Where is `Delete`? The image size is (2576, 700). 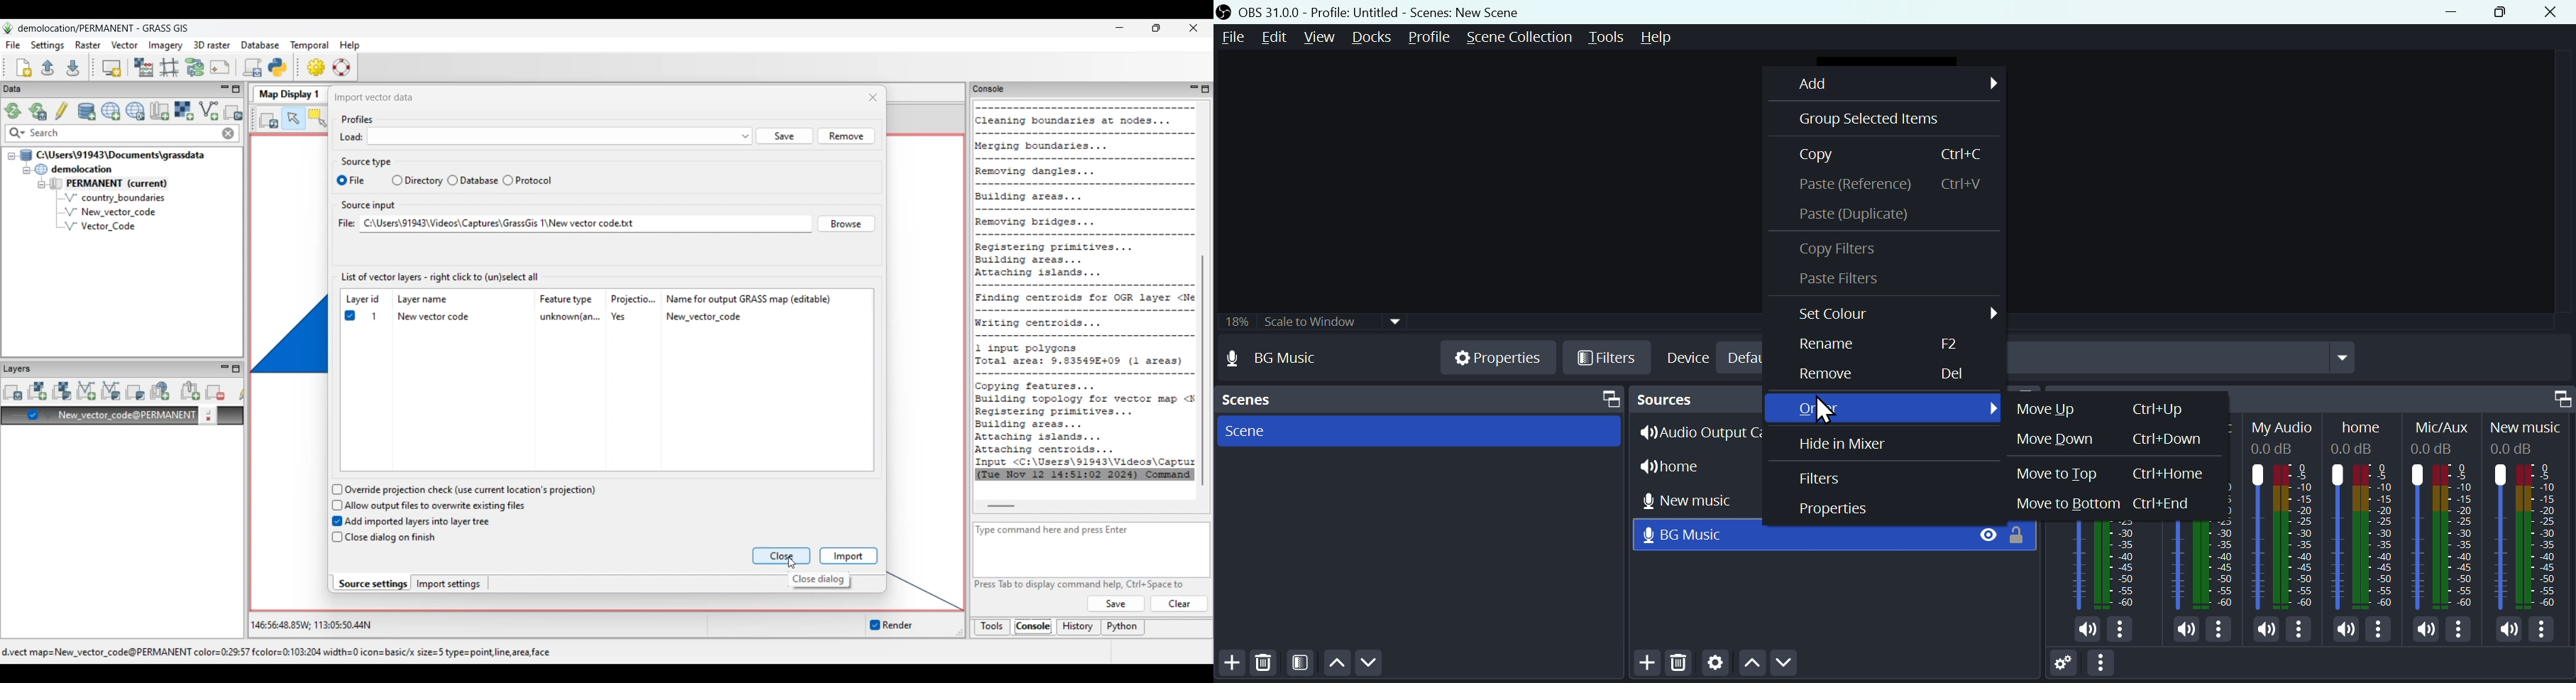
Delete is located at coordinates (1261, 666).